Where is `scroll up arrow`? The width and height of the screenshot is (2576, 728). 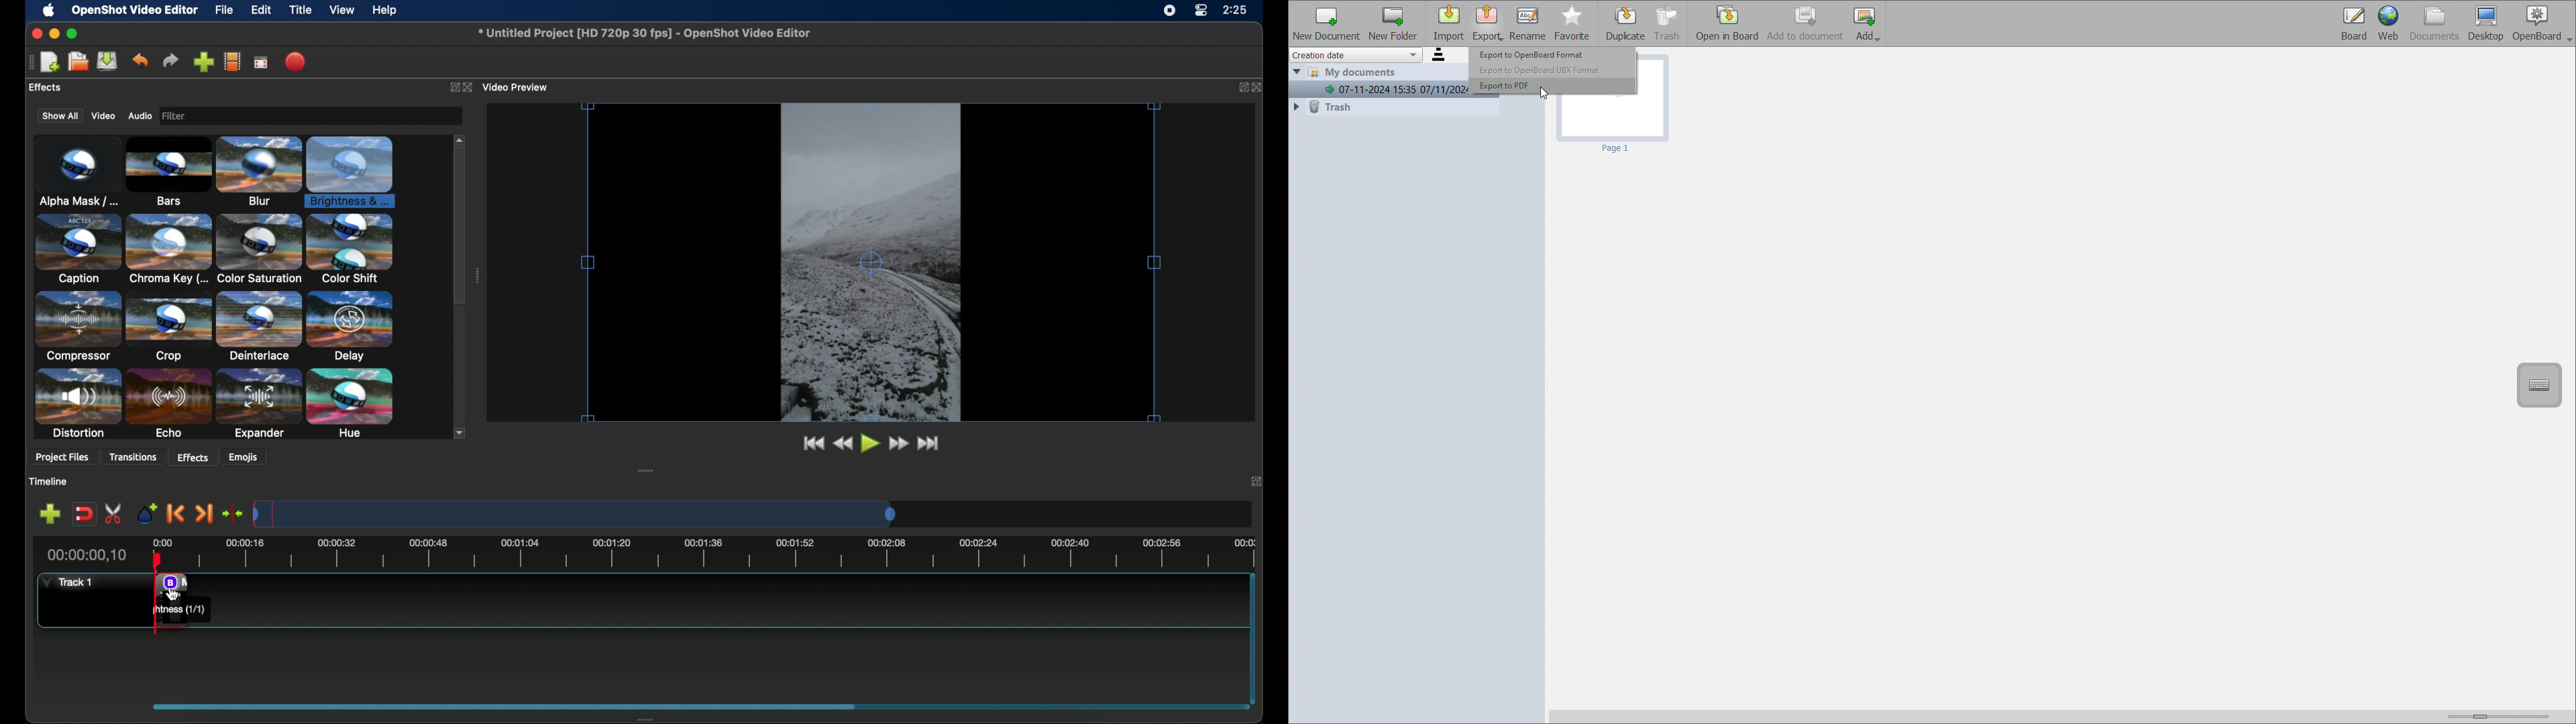 scroll up arrow is located at coordinates (460, 138).